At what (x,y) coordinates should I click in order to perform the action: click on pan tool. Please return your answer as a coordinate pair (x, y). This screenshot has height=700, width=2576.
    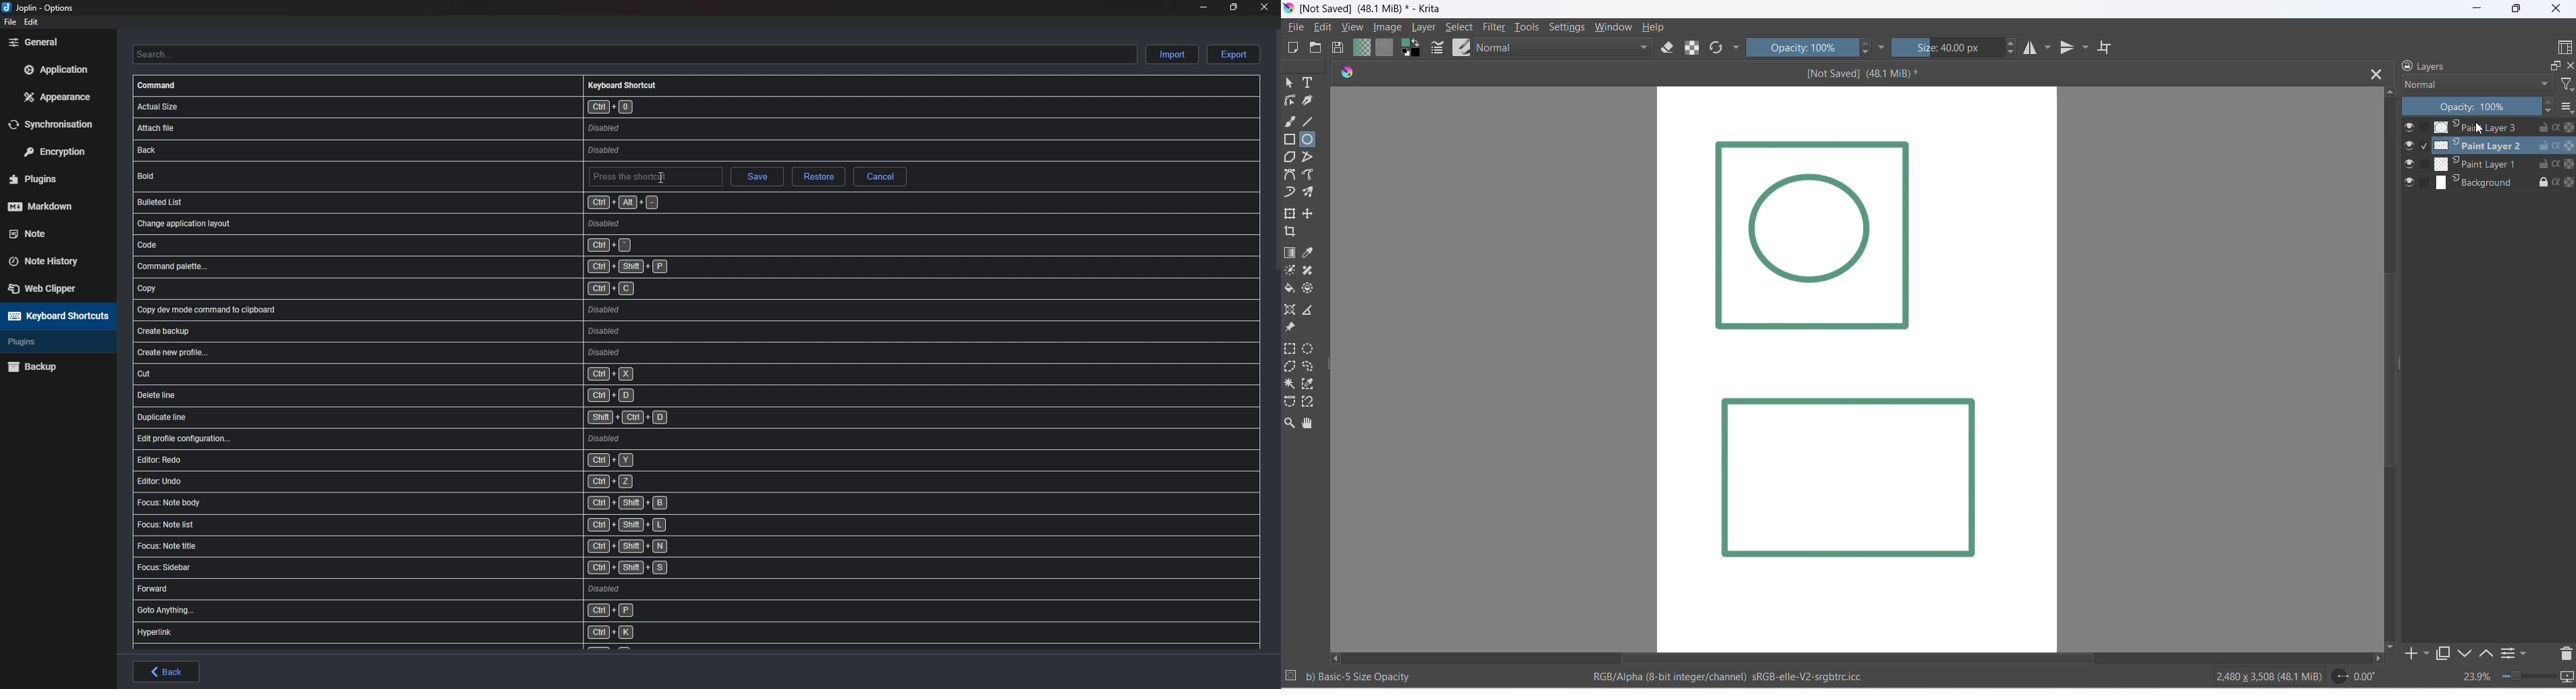
    Looking at the image, I should click on (1311, 424).